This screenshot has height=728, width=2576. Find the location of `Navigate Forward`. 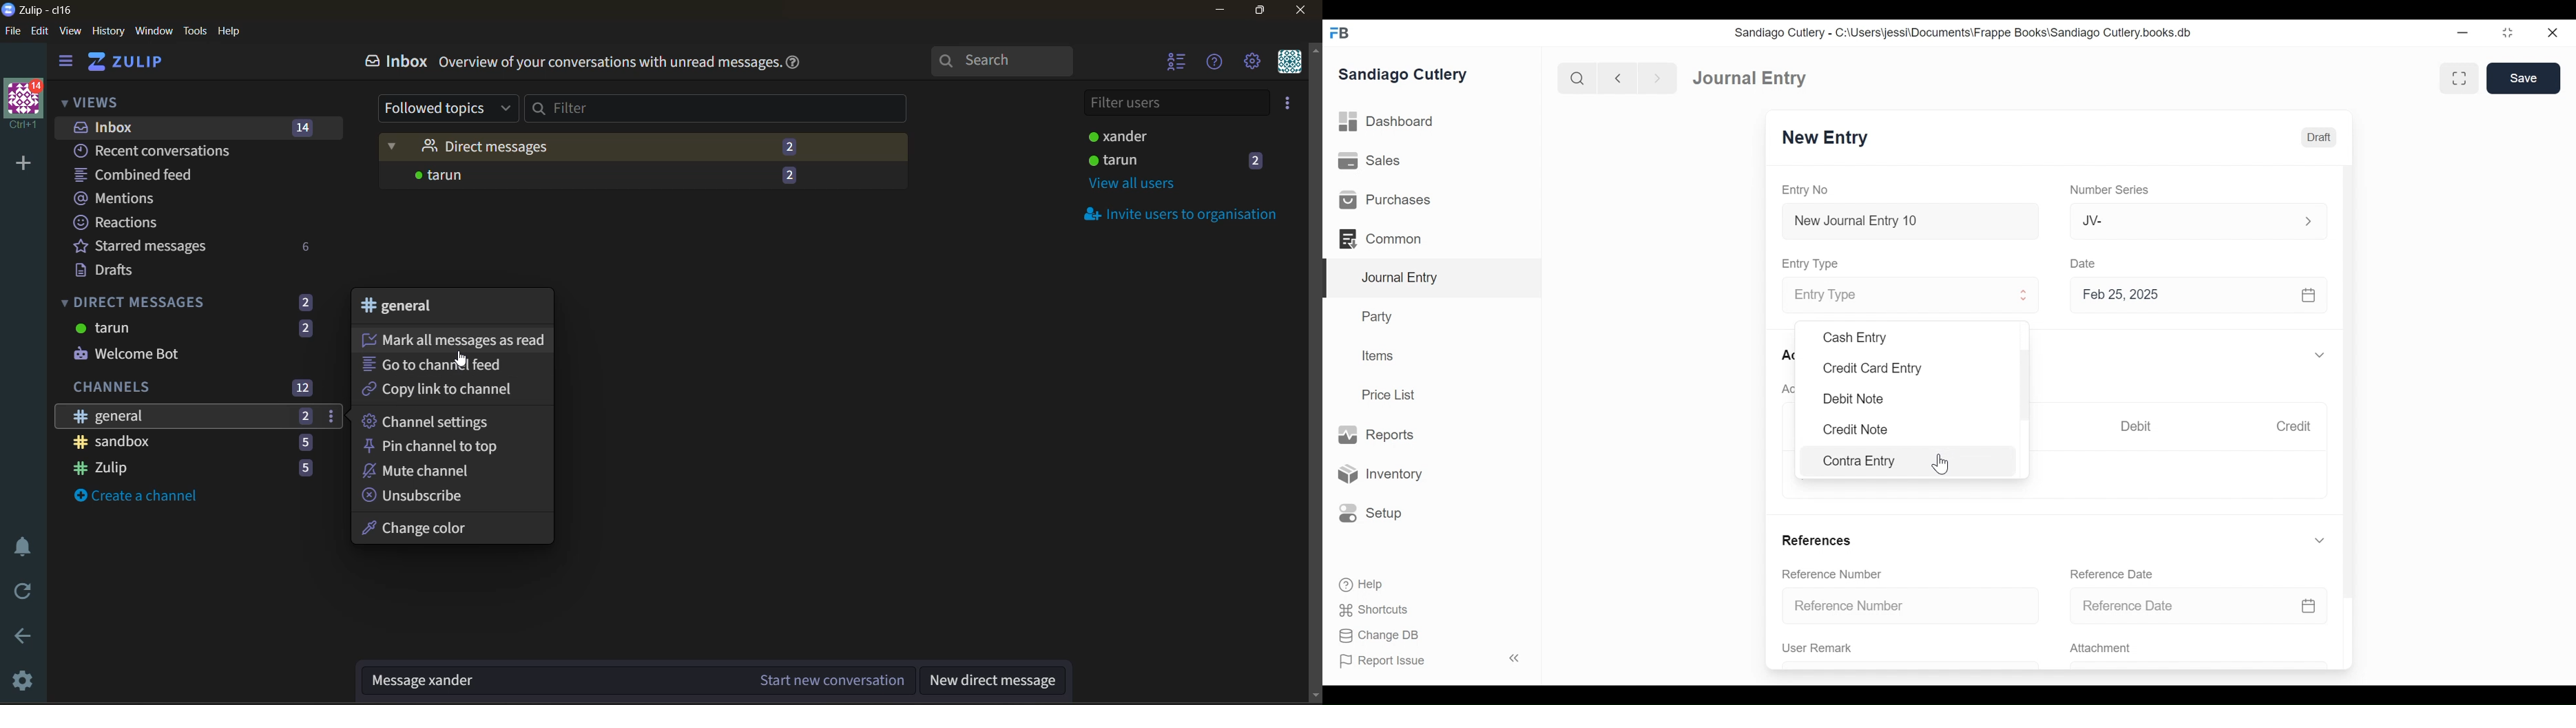

Navigate Forward is located at coordinates (1658, 77).